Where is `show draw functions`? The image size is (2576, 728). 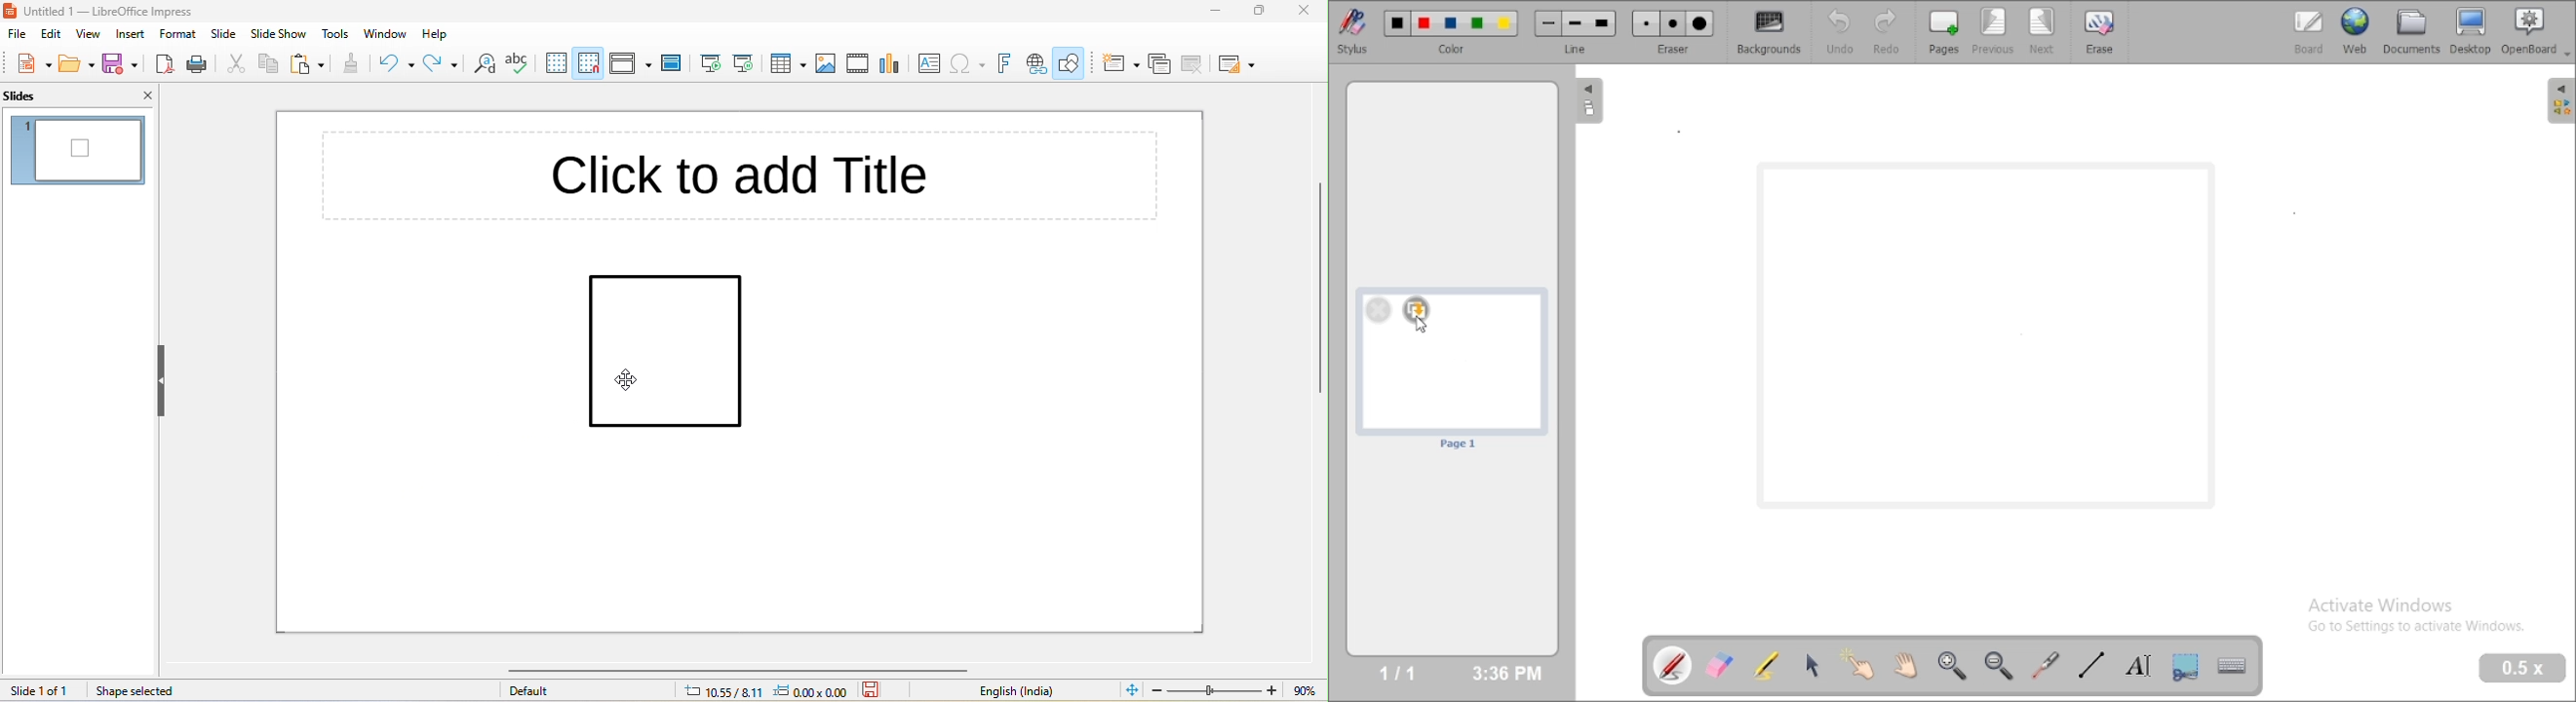 show draw functions is located at coordinates (1071, 62).